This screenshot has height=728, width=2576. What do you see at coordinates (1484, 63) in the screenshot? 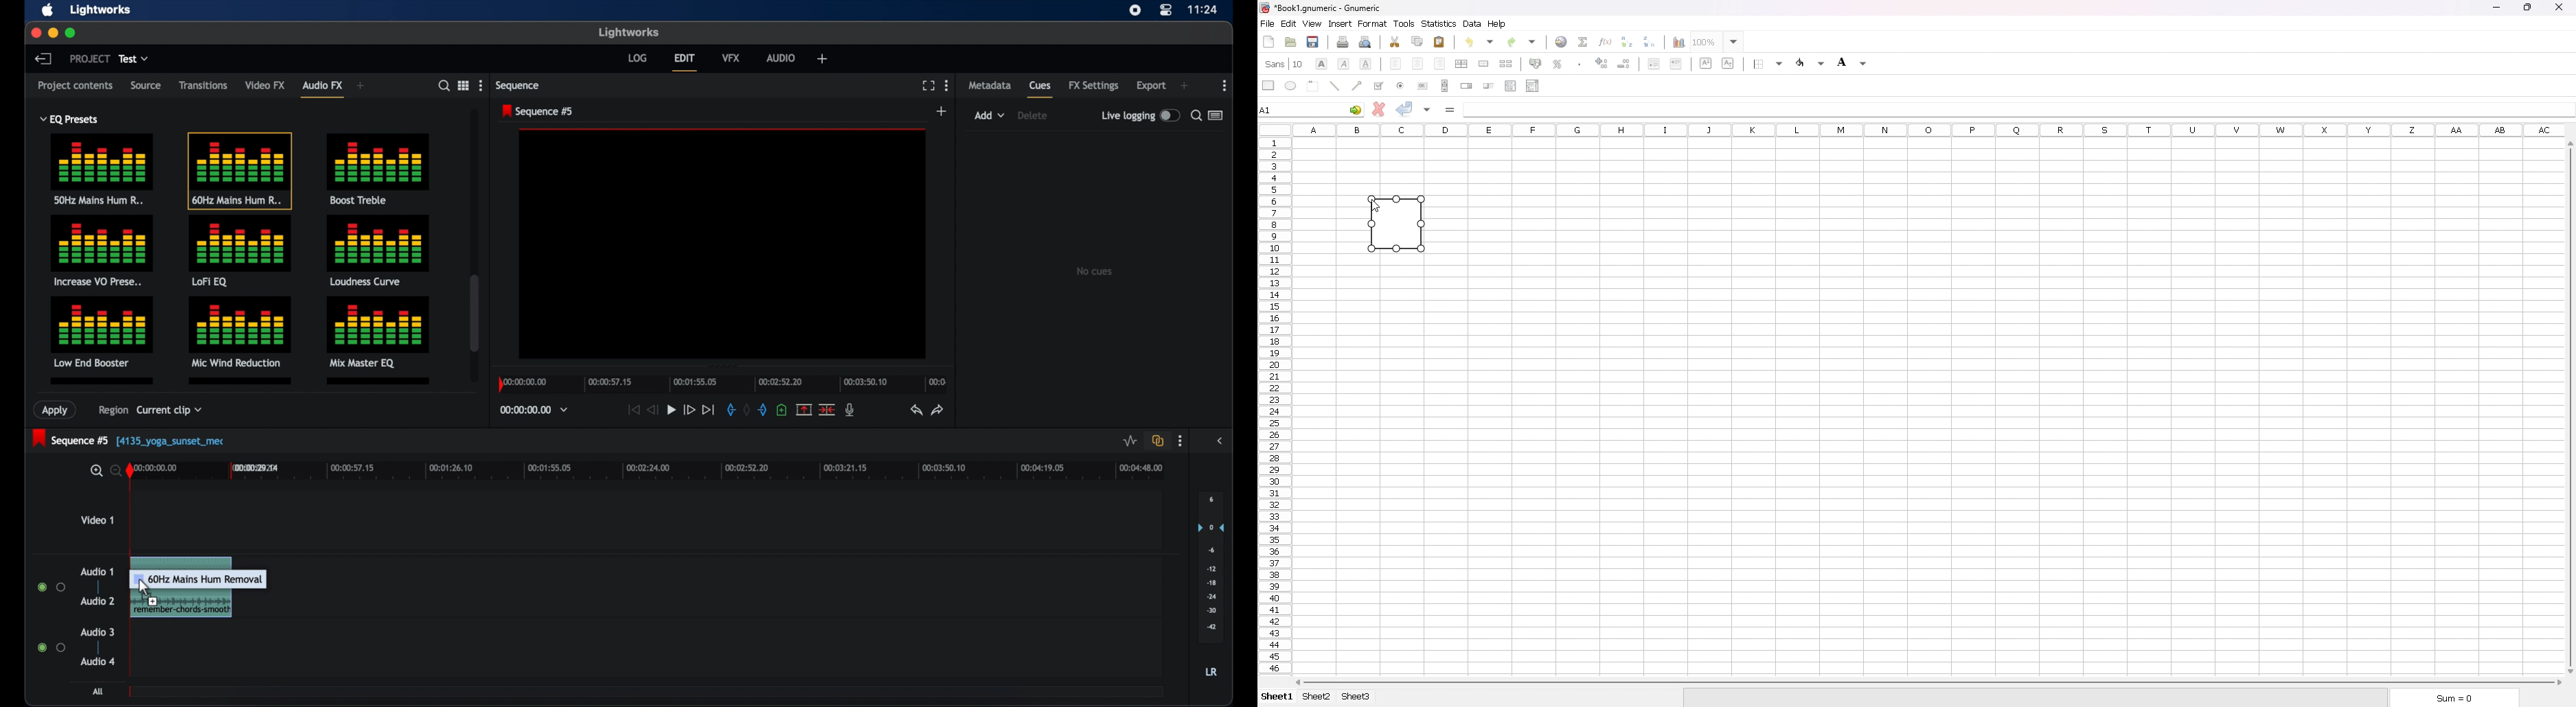
I see `merge cells` at bounding box center [1484, 63].